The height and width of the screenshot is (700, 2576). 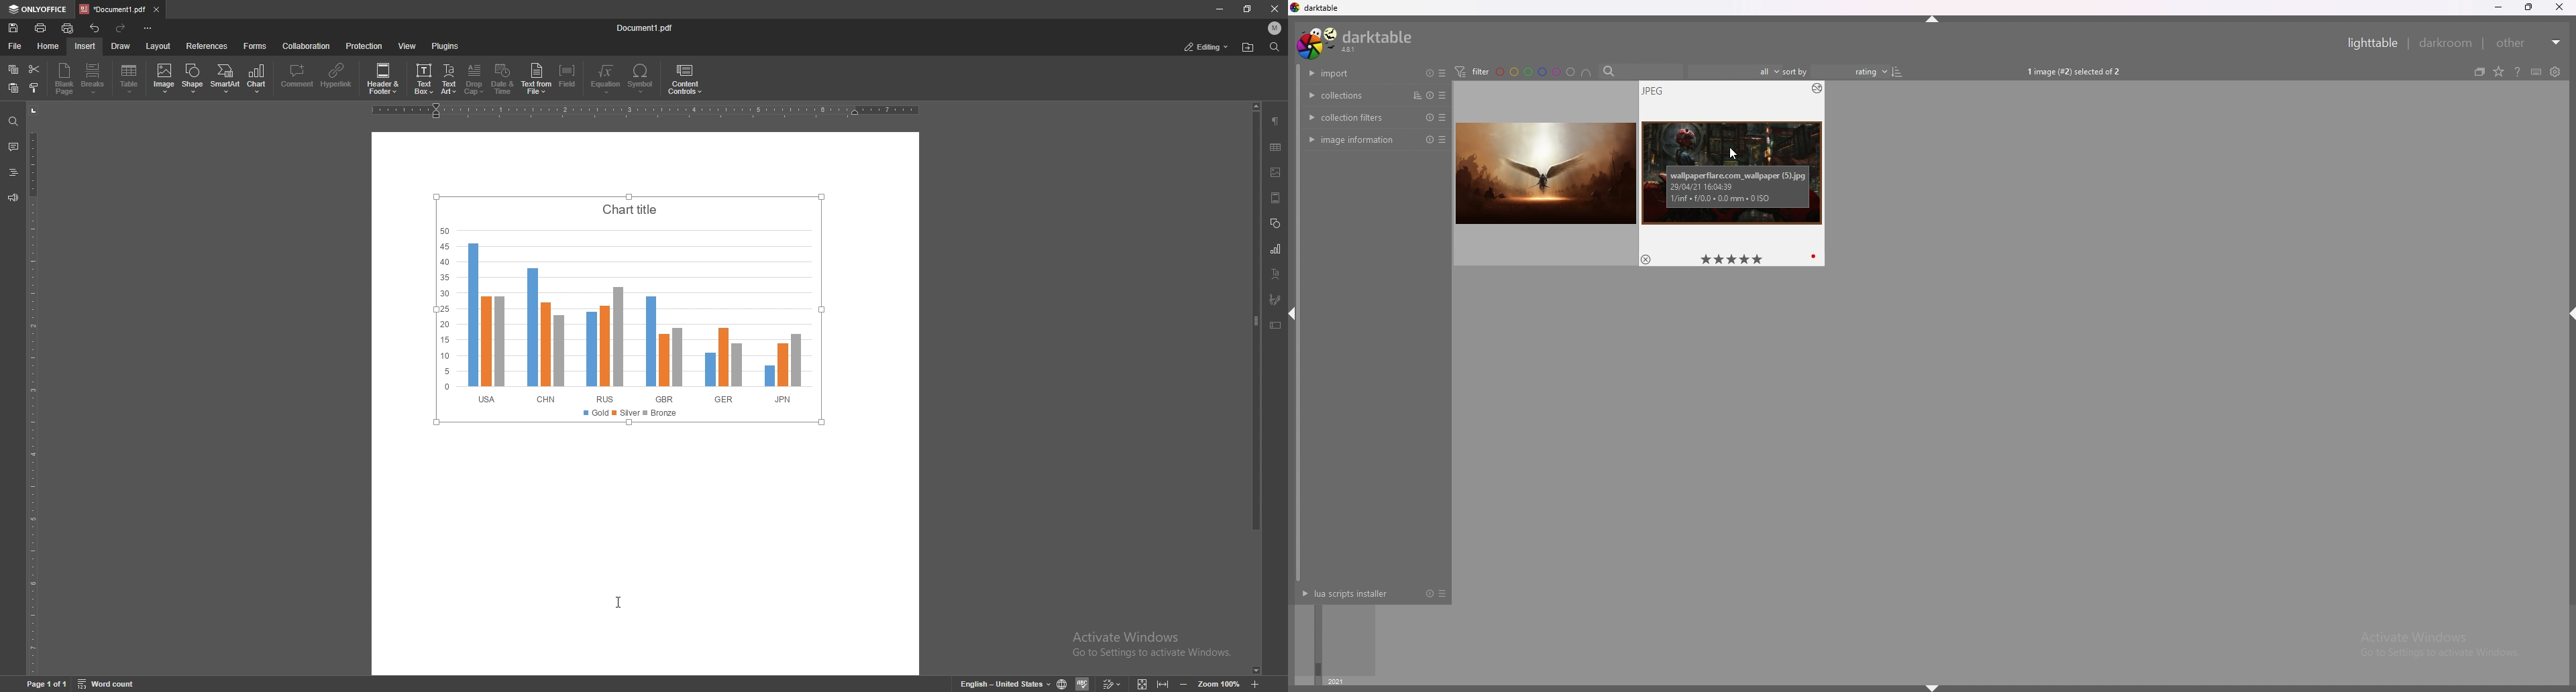 I want to click on resize, so click(x=1249, y=8).